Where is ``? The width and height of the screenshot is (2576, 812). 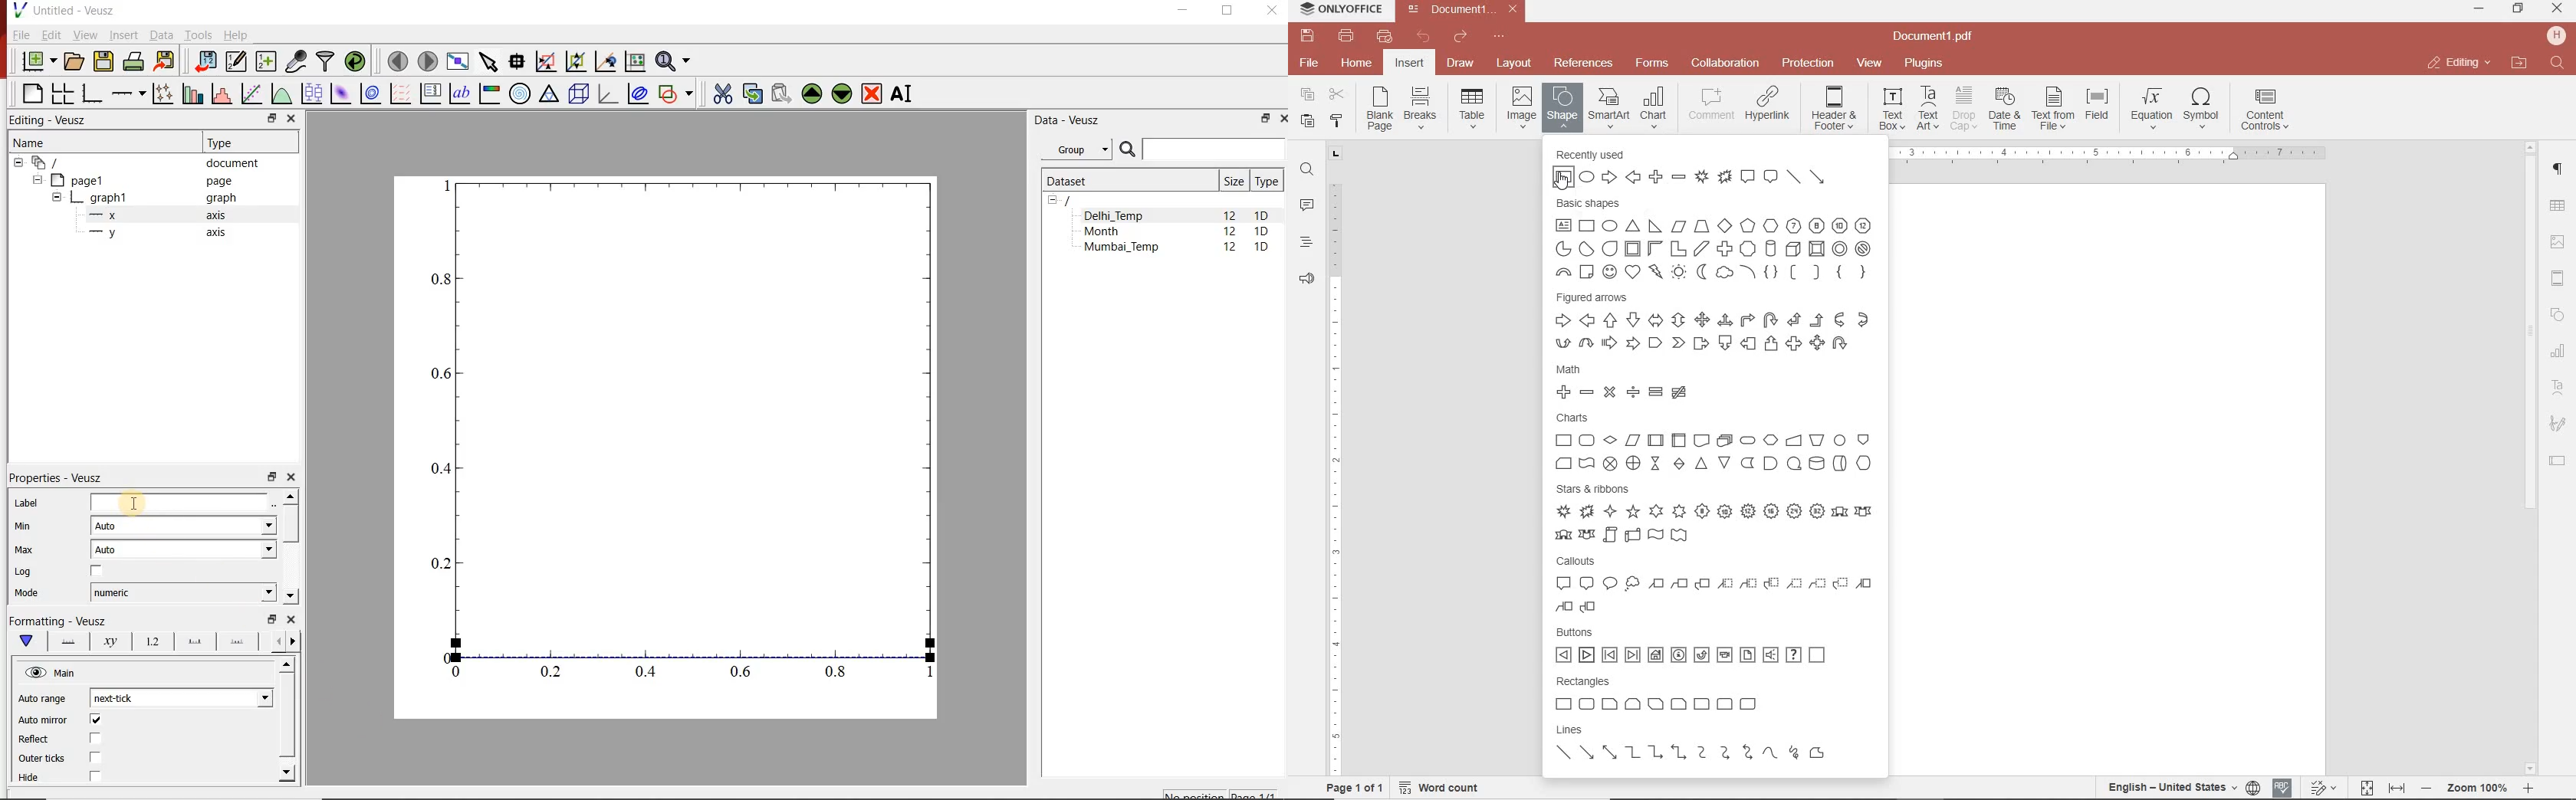  is located at coordinates (2112, 156).